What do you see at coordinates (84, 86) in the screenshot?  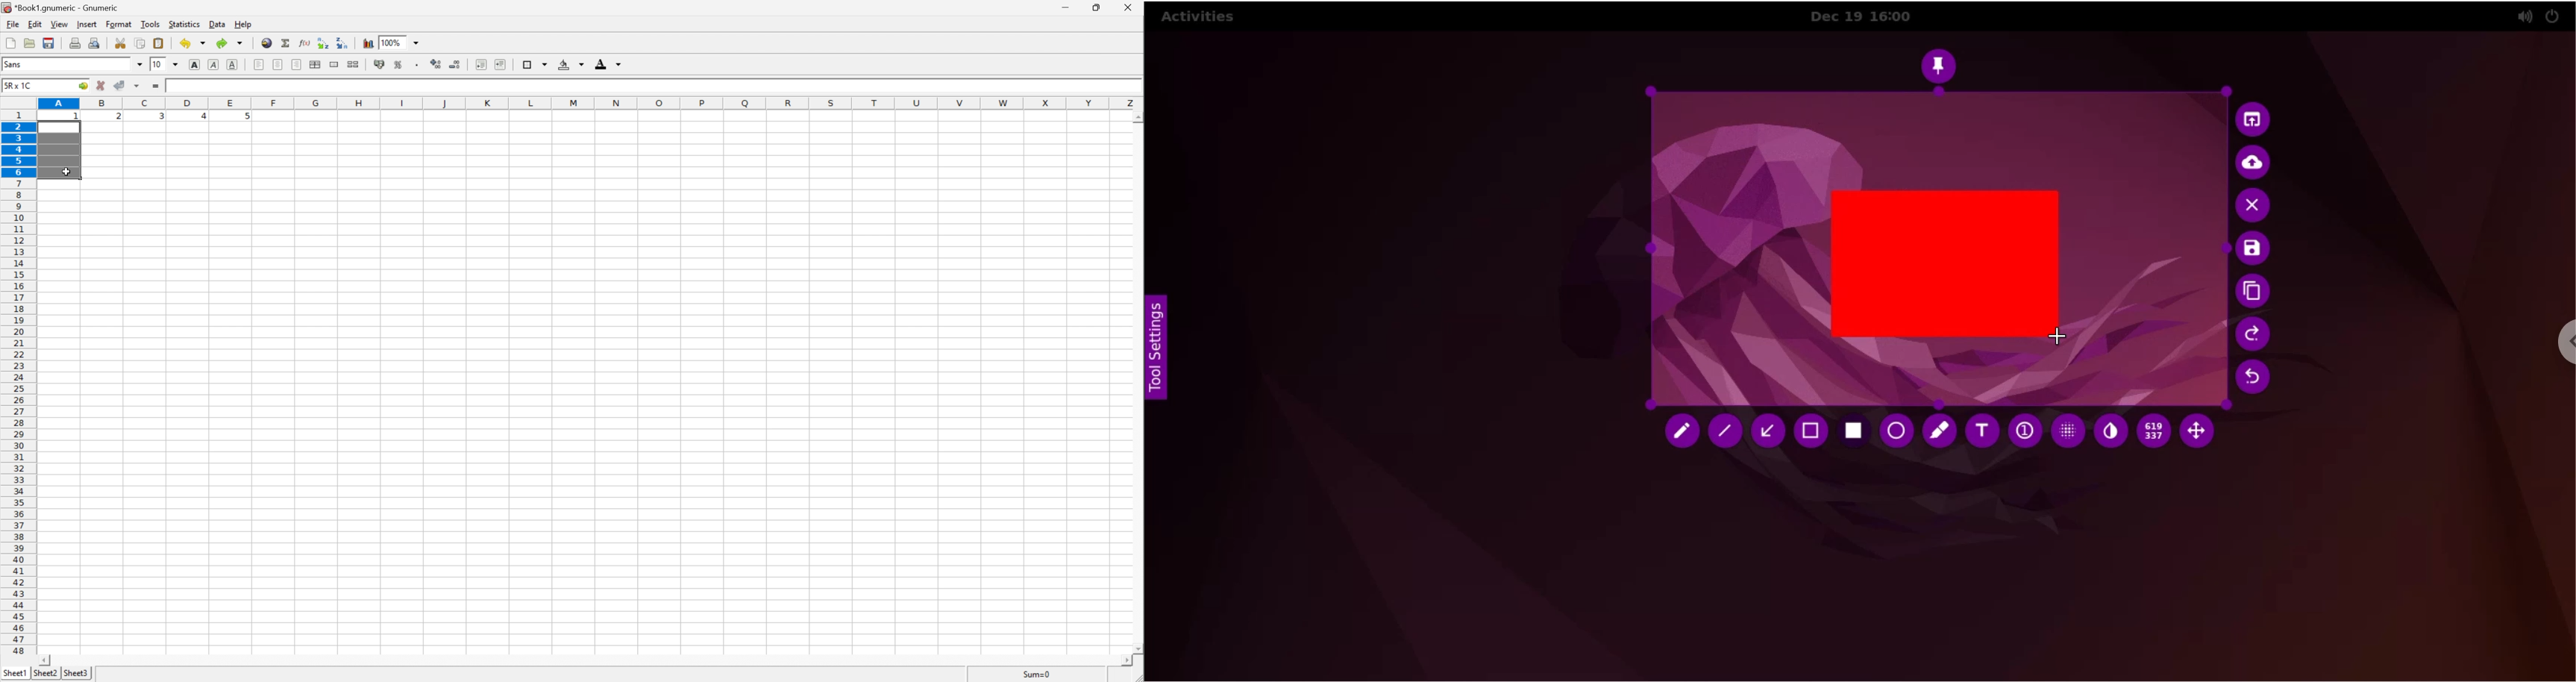 I see `go to` at bounding box center [84, 86].